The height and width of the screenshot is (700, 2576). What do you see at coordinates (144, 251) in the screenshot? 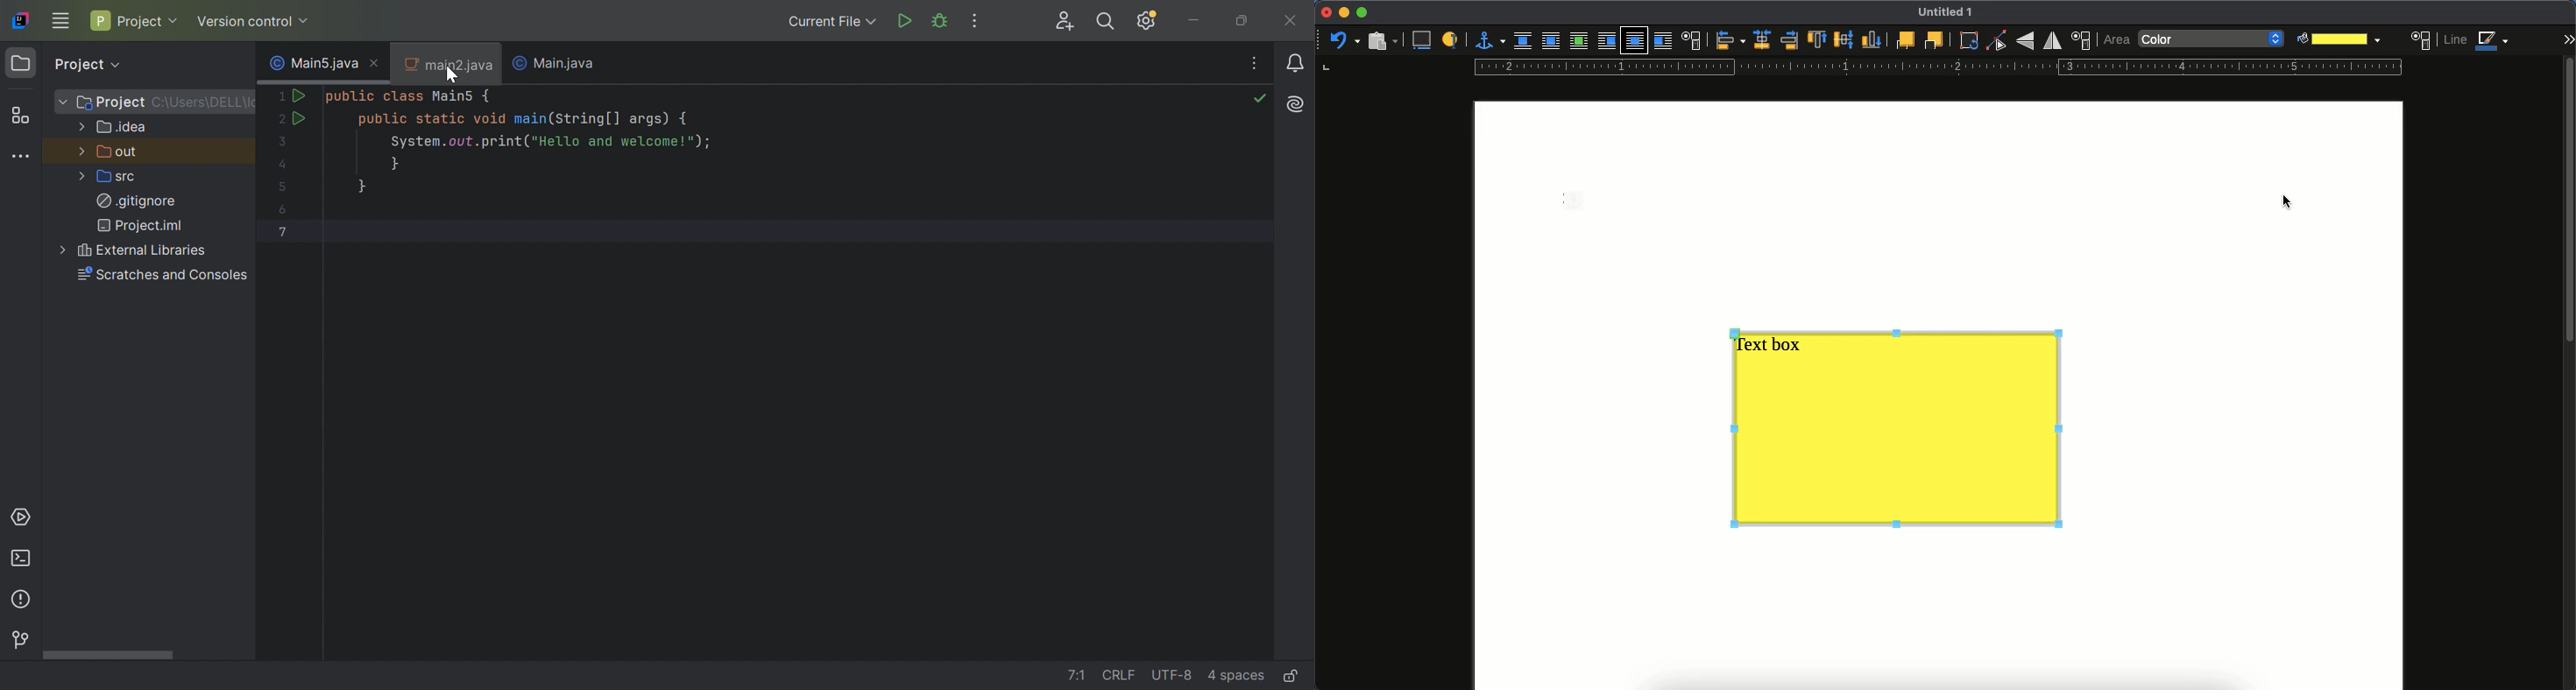
I see `External Libraries` at bounding box center [144, 251].